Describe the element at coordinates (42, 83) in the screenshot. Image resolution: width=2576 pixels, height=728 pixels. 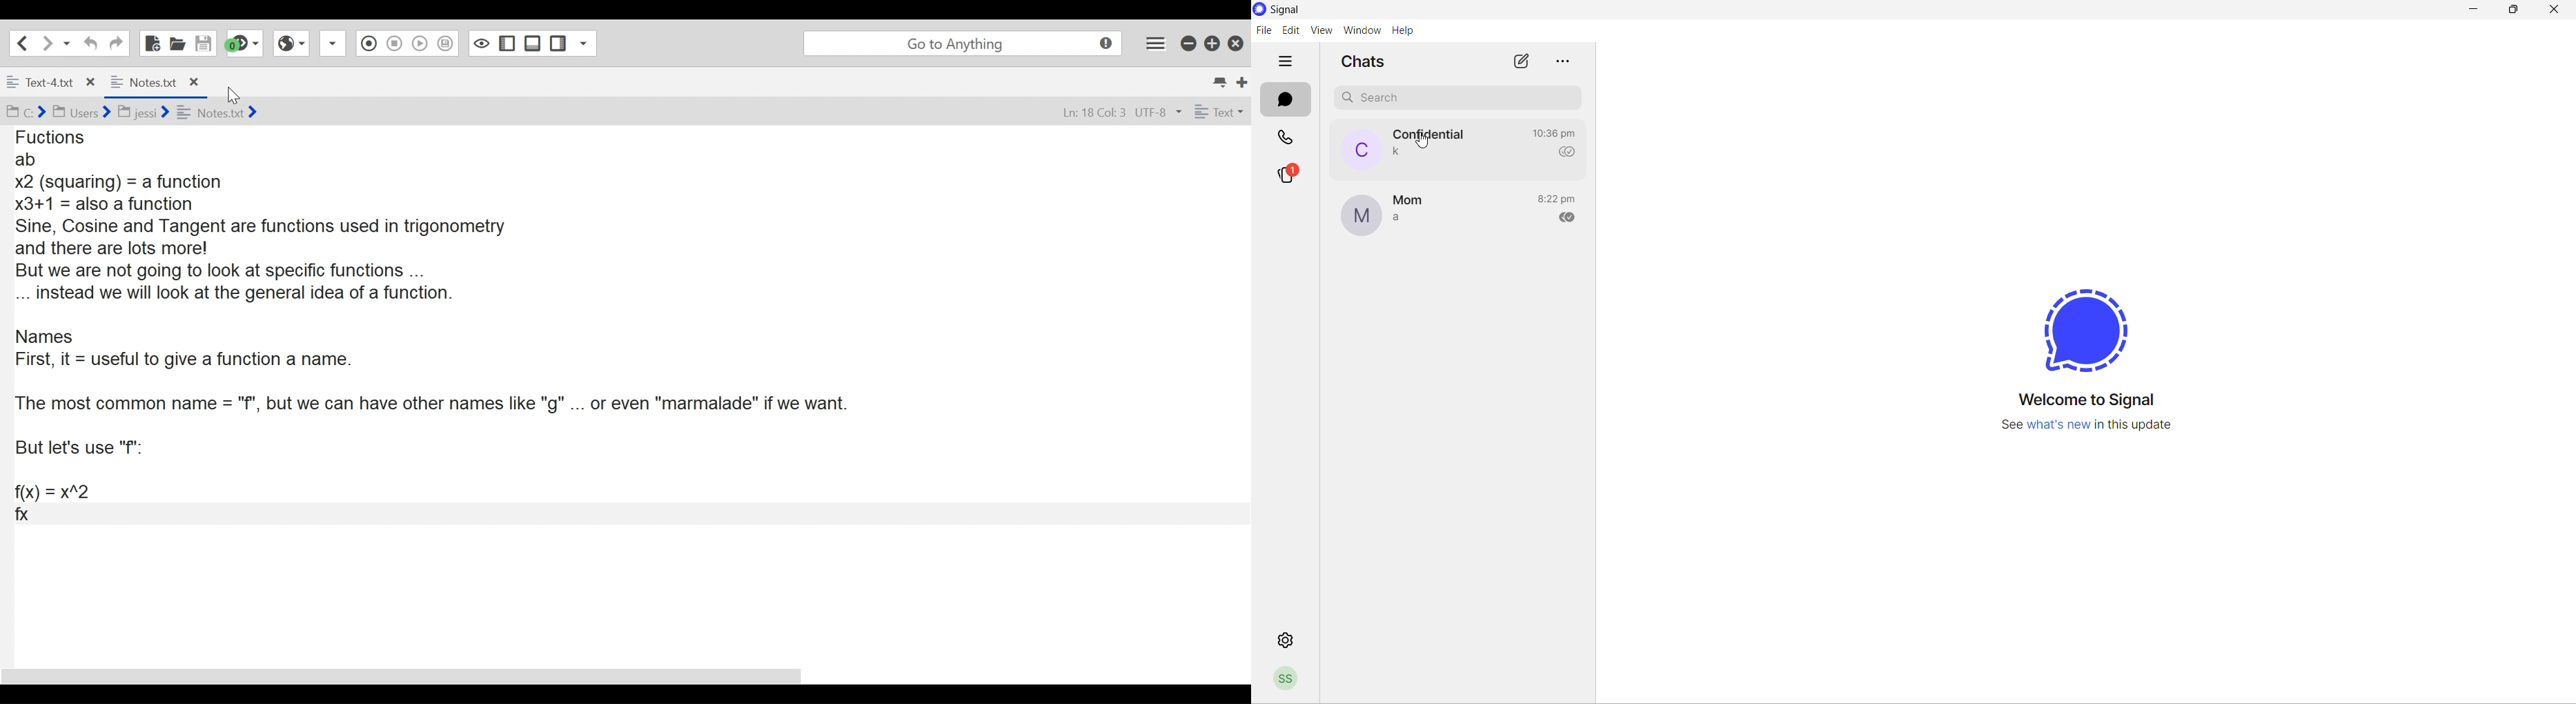
I see `text-4.txt` at that location.